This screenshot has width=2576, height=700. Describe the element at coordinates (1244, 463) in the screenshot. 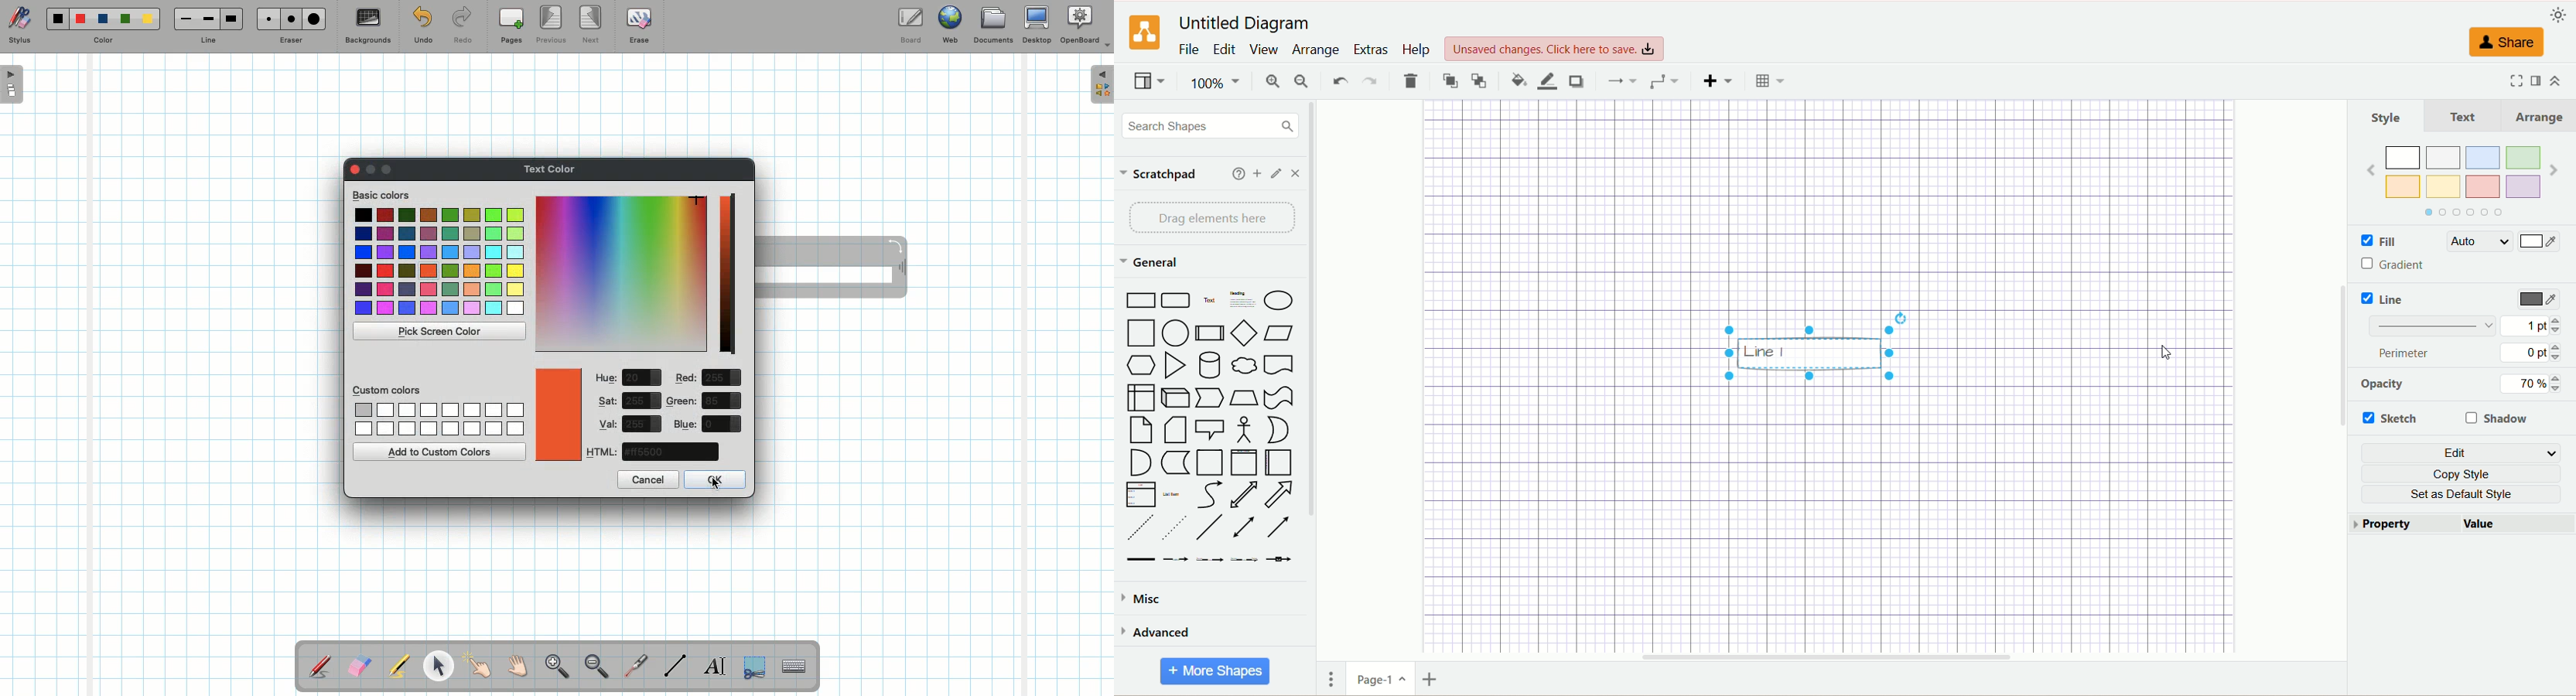

I see `Vertical Container` at that location.